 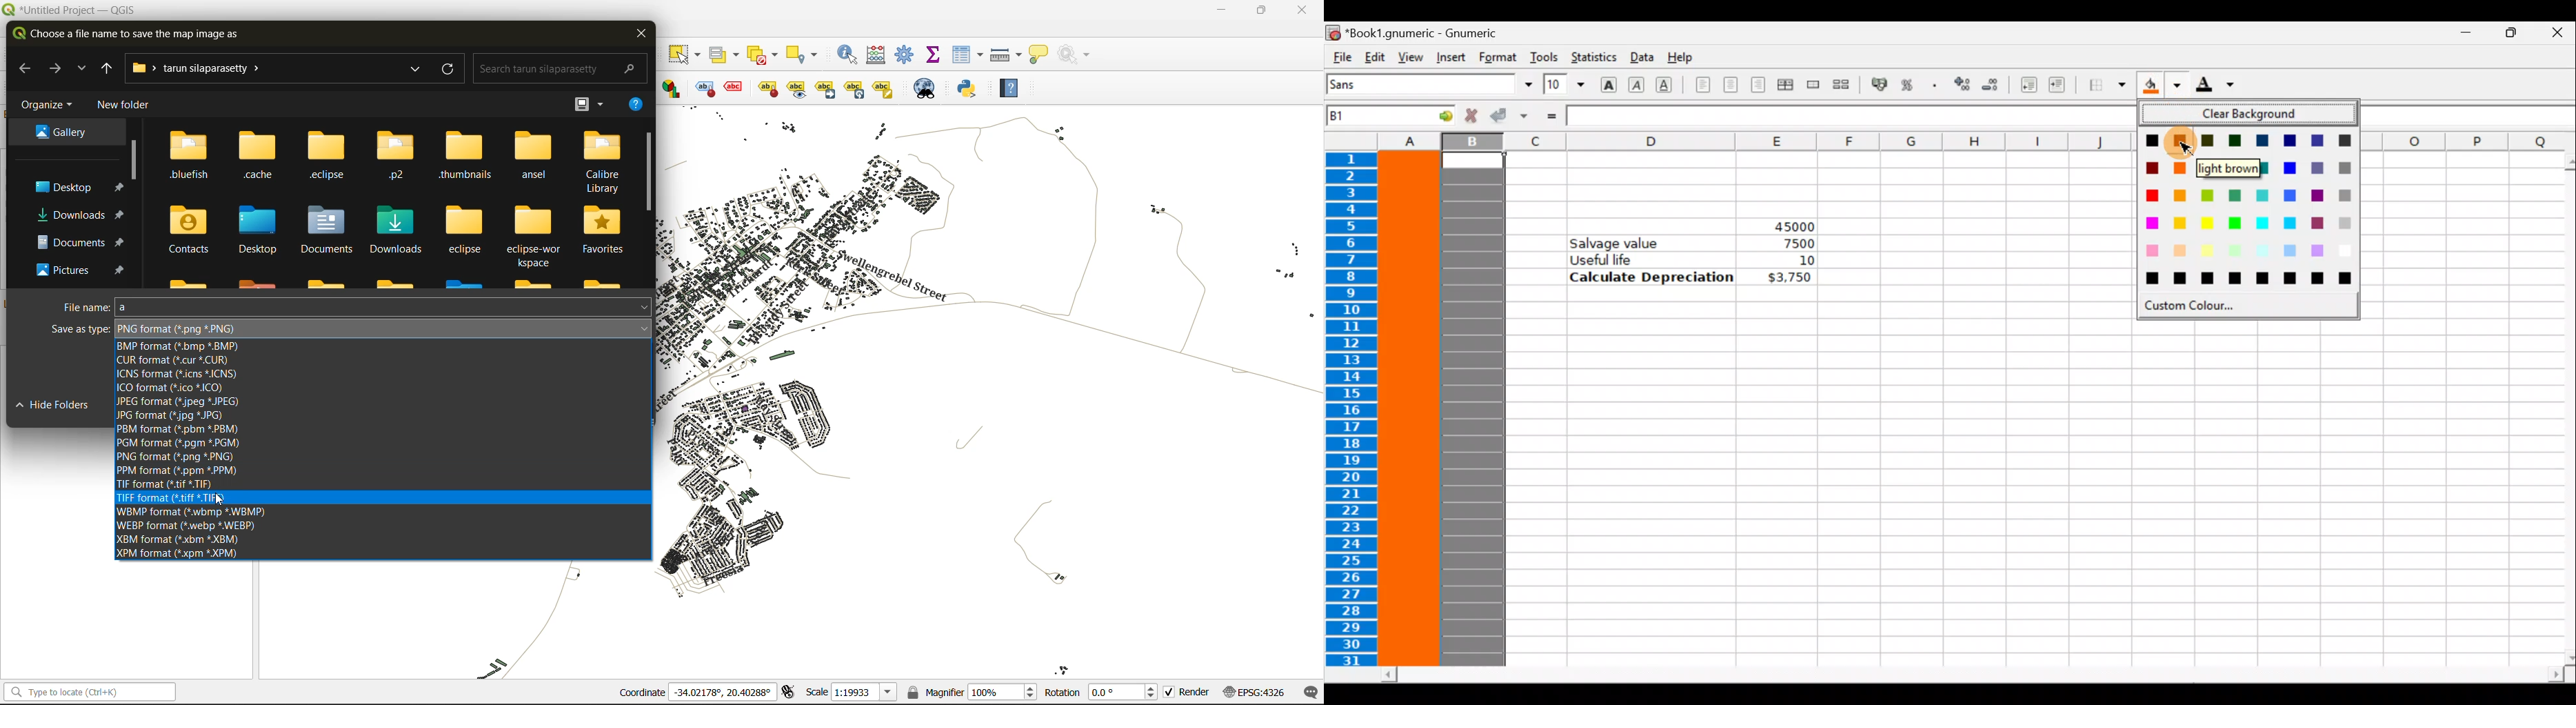 What do you see at coordinates (1935, 85) in the screenshot?
I see `Include thousands separator` at bounding box center [1935, 85].